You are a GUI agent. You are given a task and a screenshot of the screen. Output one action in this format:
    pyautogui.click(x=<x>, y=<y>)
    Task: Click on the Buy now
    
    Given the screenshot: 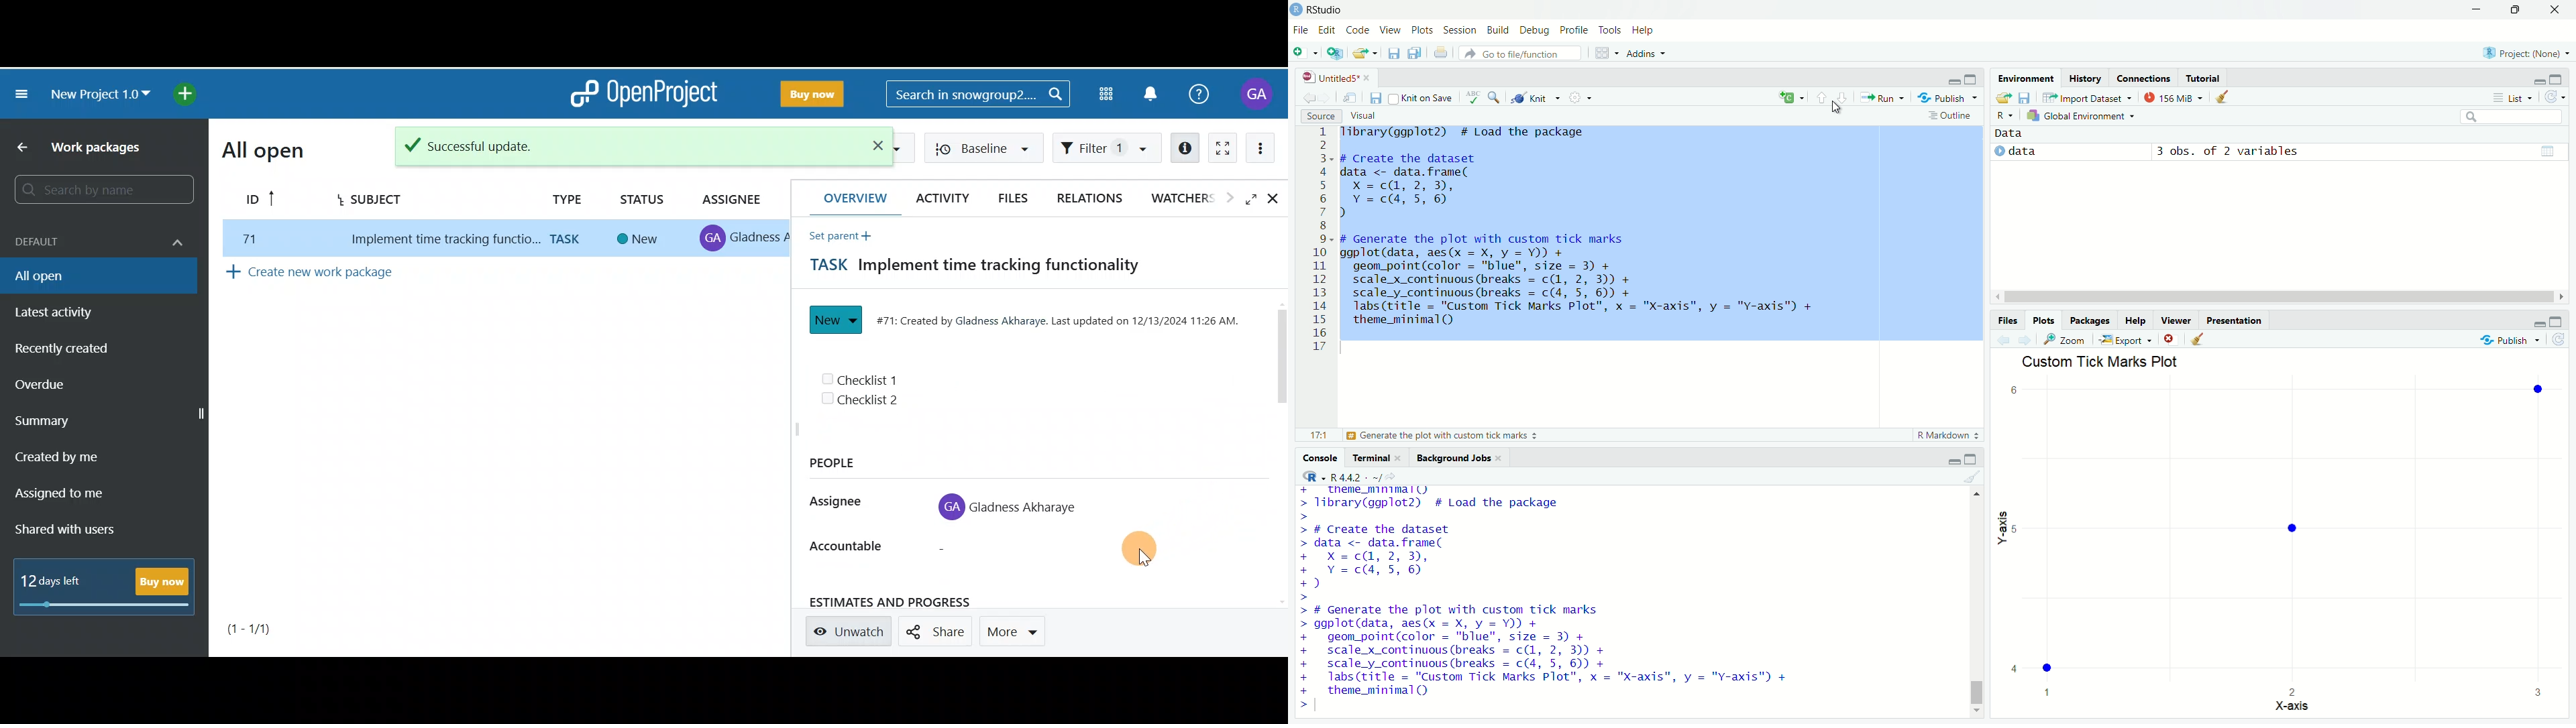 What is the action you would take?
    pyautogui.click(x=164, y=581)
    